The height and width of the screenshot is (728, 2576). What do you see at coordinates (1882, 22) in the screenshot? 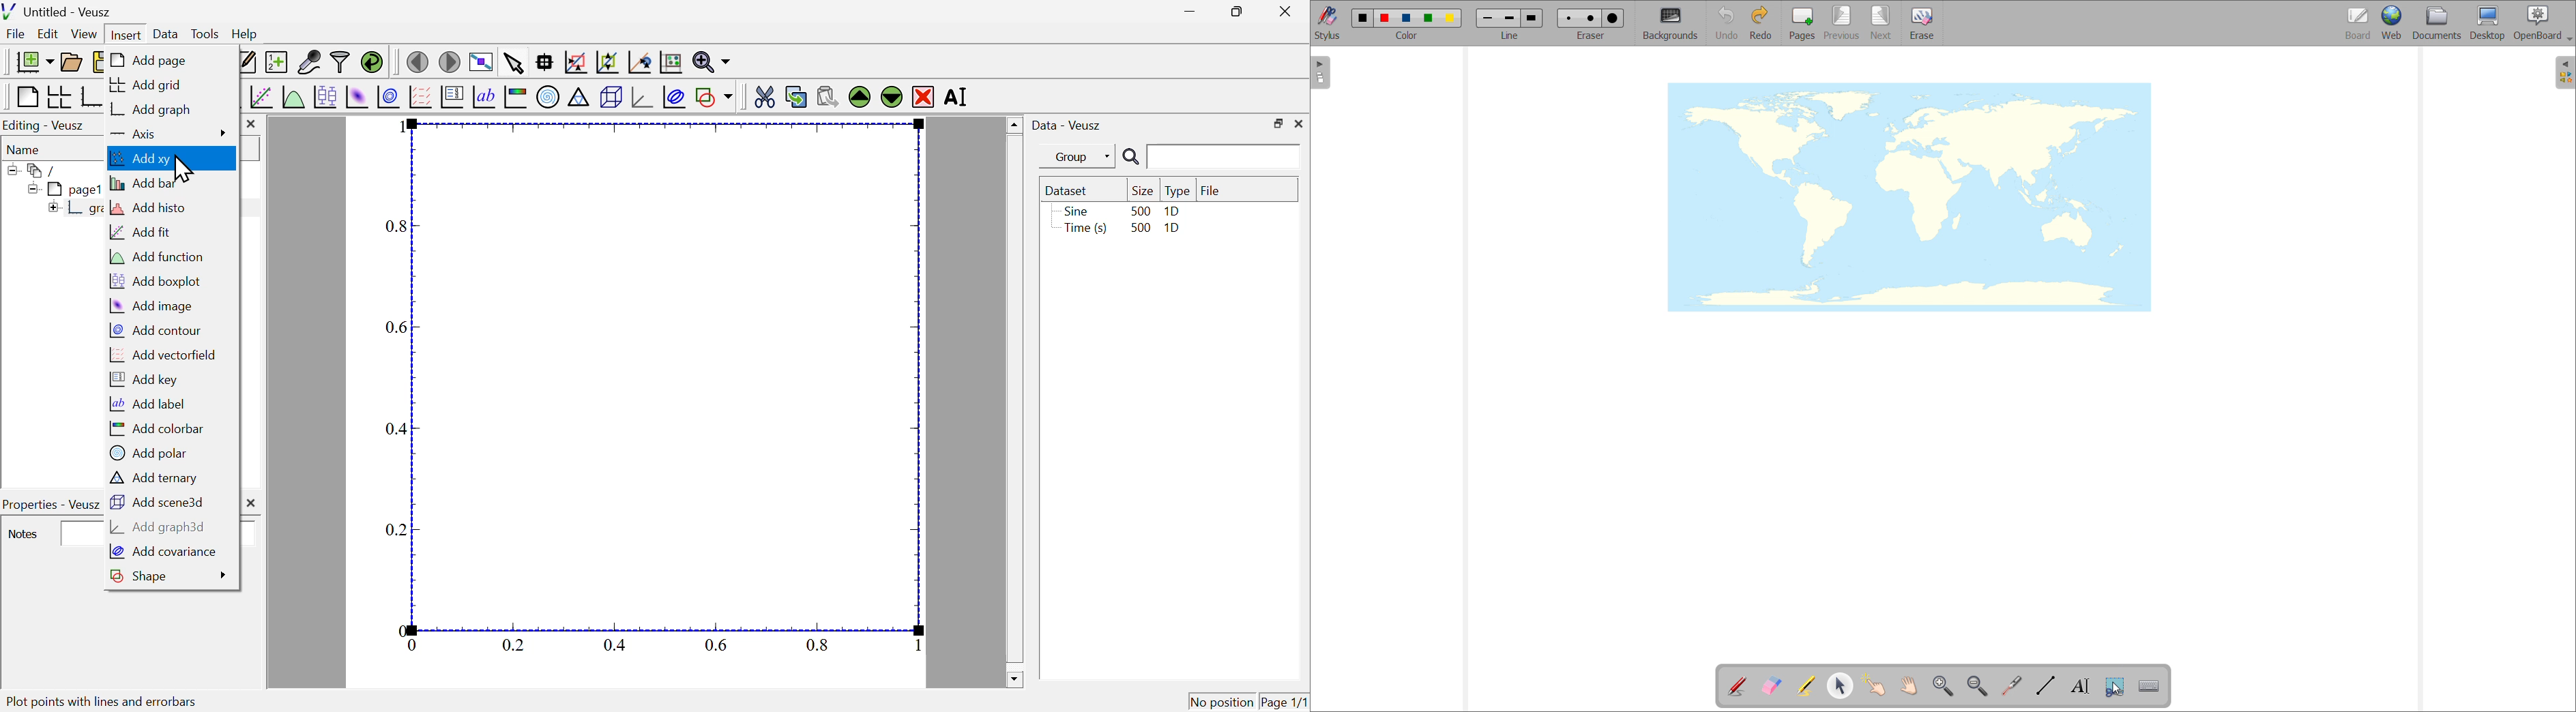
I see `next page` at bounding box center [1882, 22].